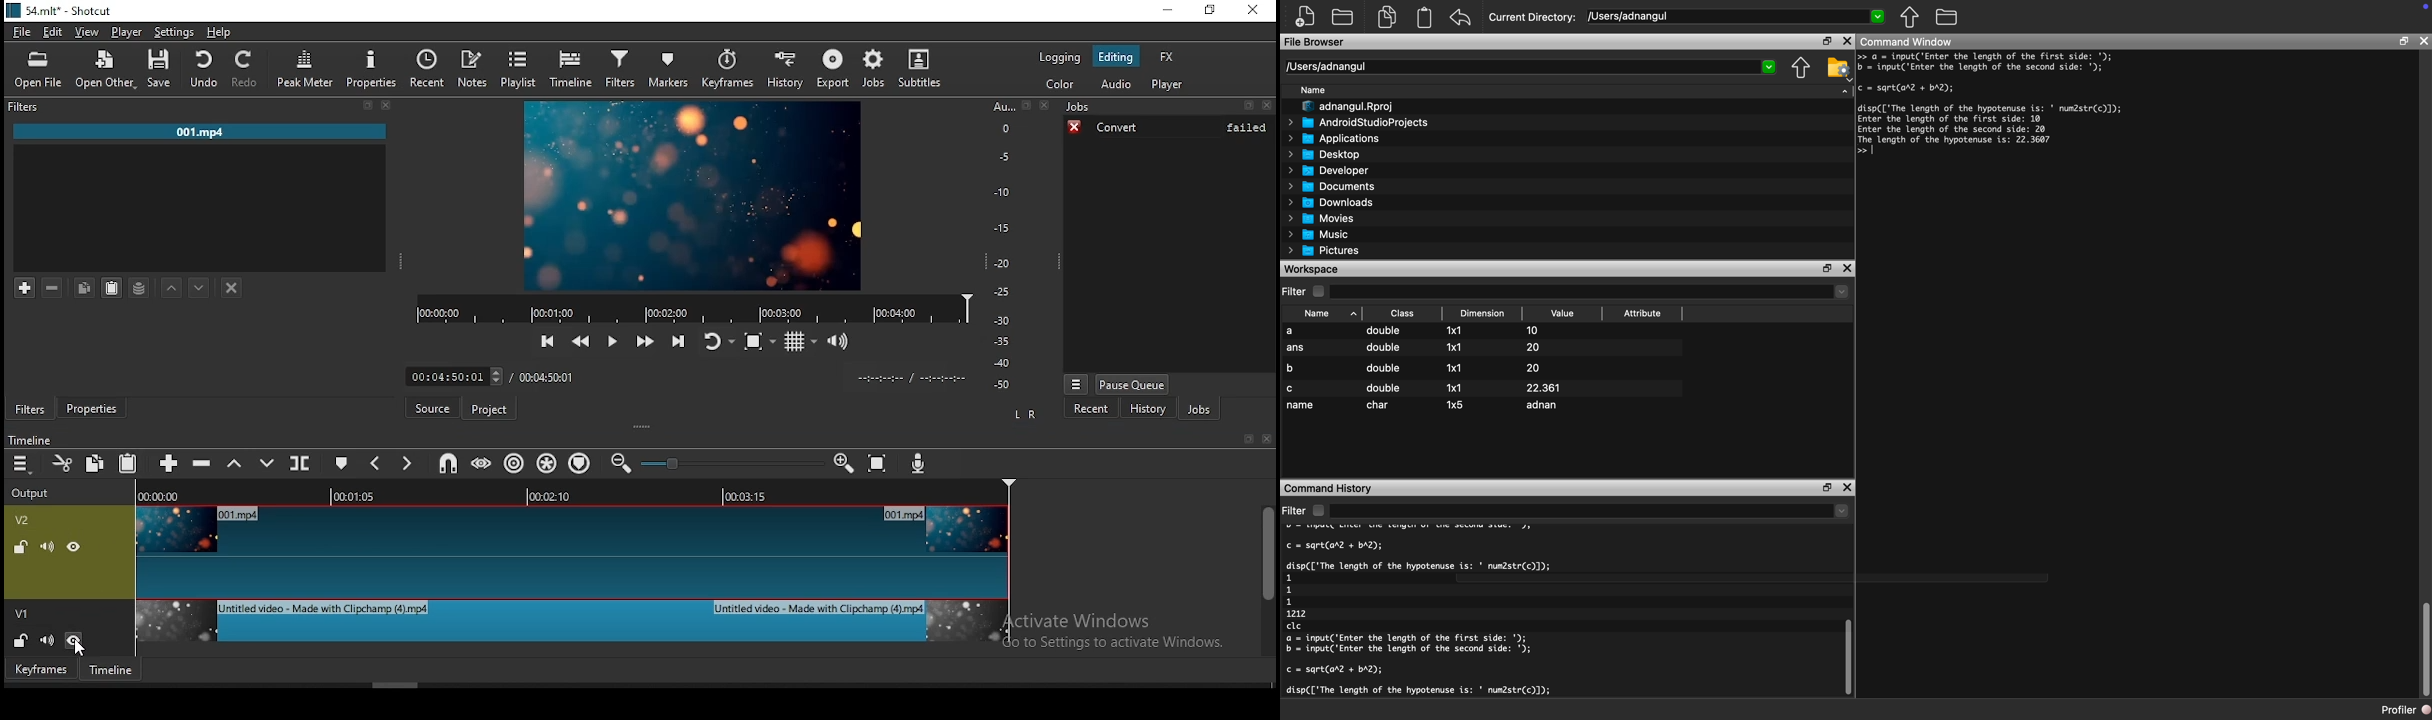 Image resolution: width=2436 pixels, height=728 pixels. I want to click on record audio, so click(918, 461).